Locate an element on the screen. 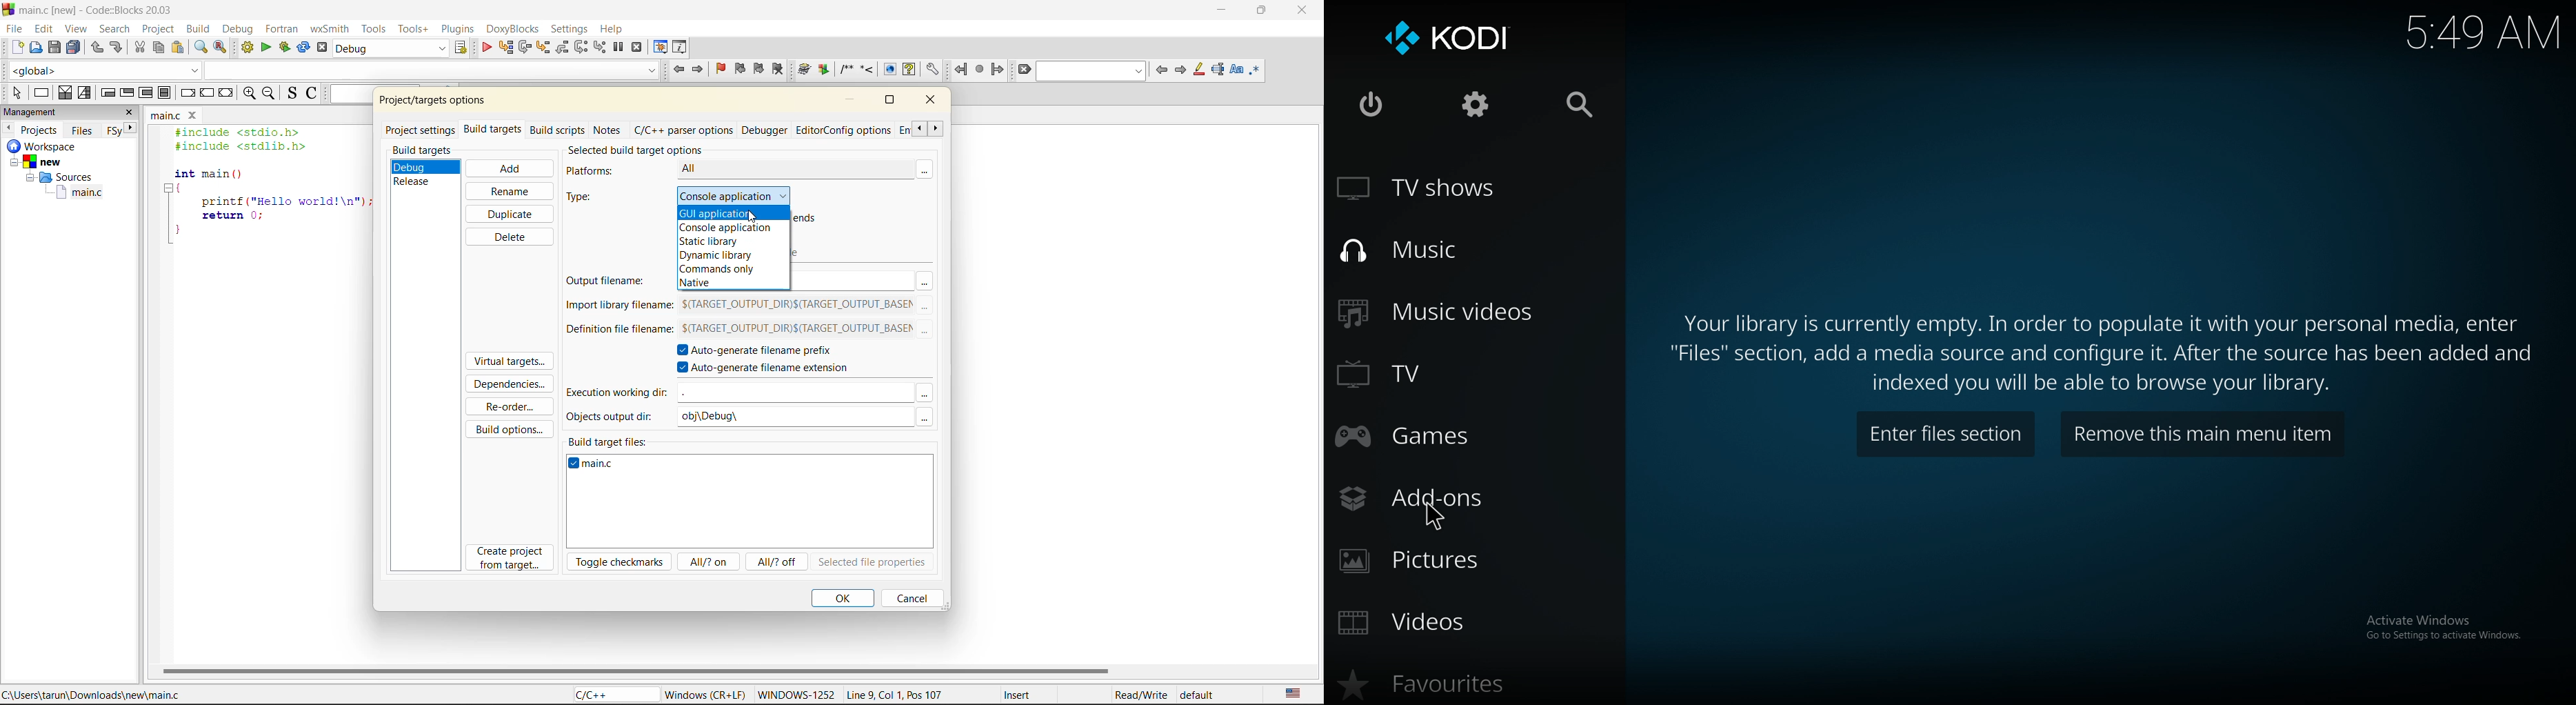 The height and width of the screenshot is (728, 2576). build targets is located at coordinates (495, 131).